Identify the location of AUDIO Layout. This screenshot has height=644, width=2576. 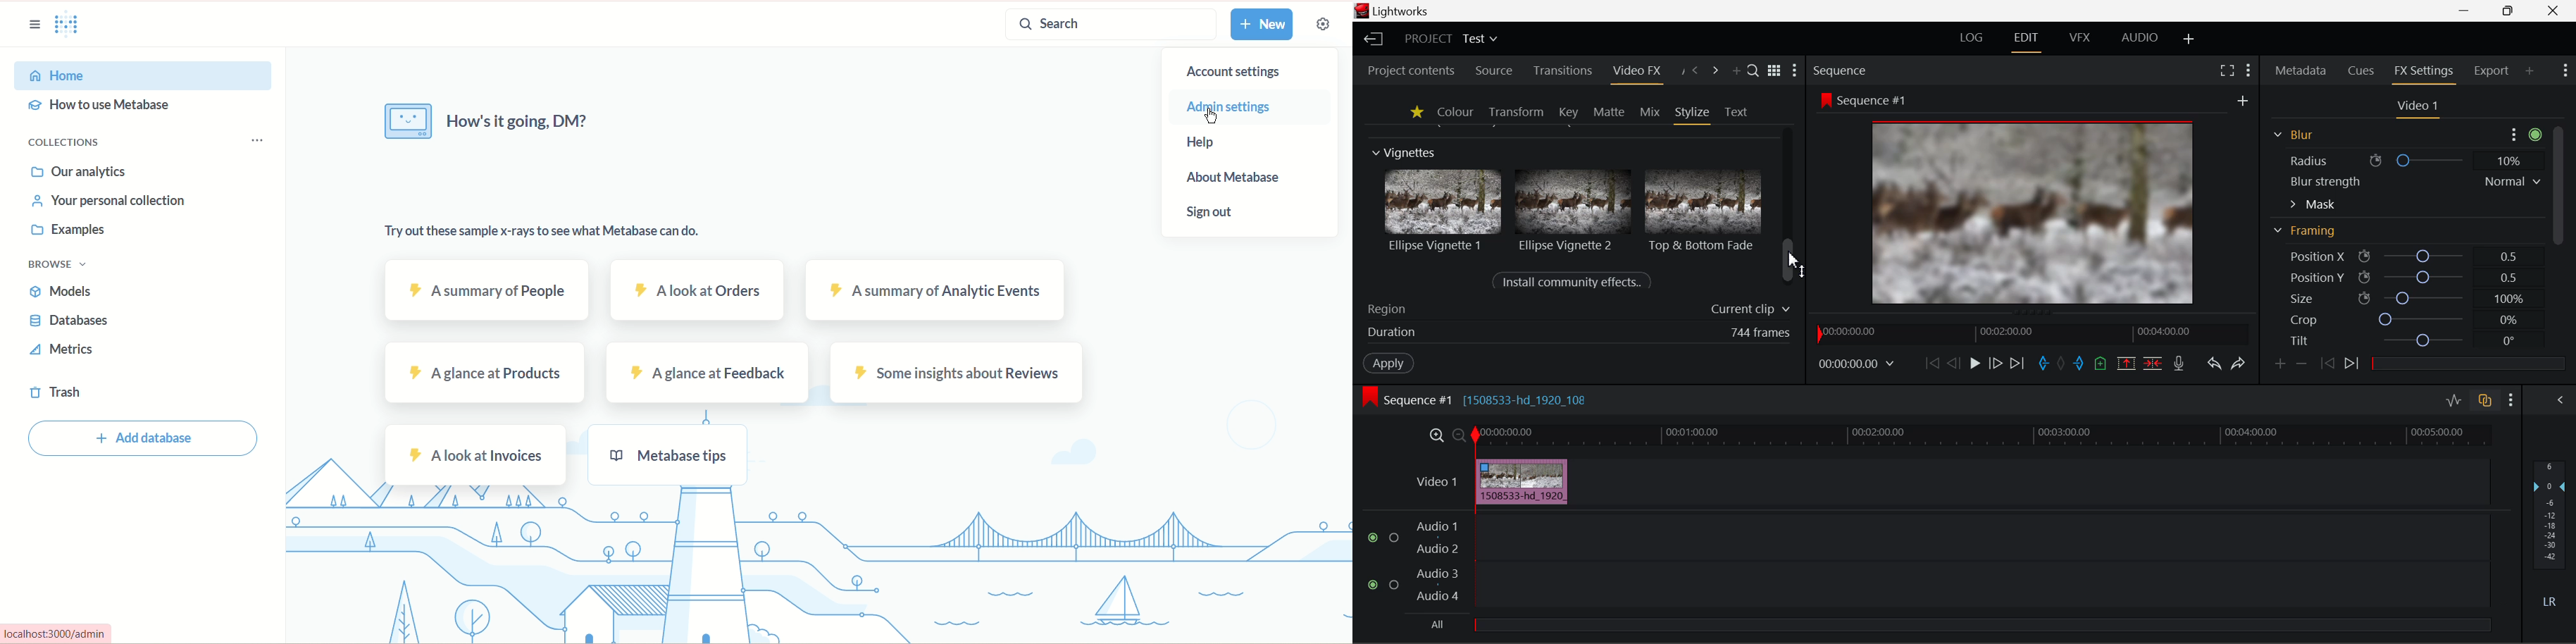
(2139, 38).